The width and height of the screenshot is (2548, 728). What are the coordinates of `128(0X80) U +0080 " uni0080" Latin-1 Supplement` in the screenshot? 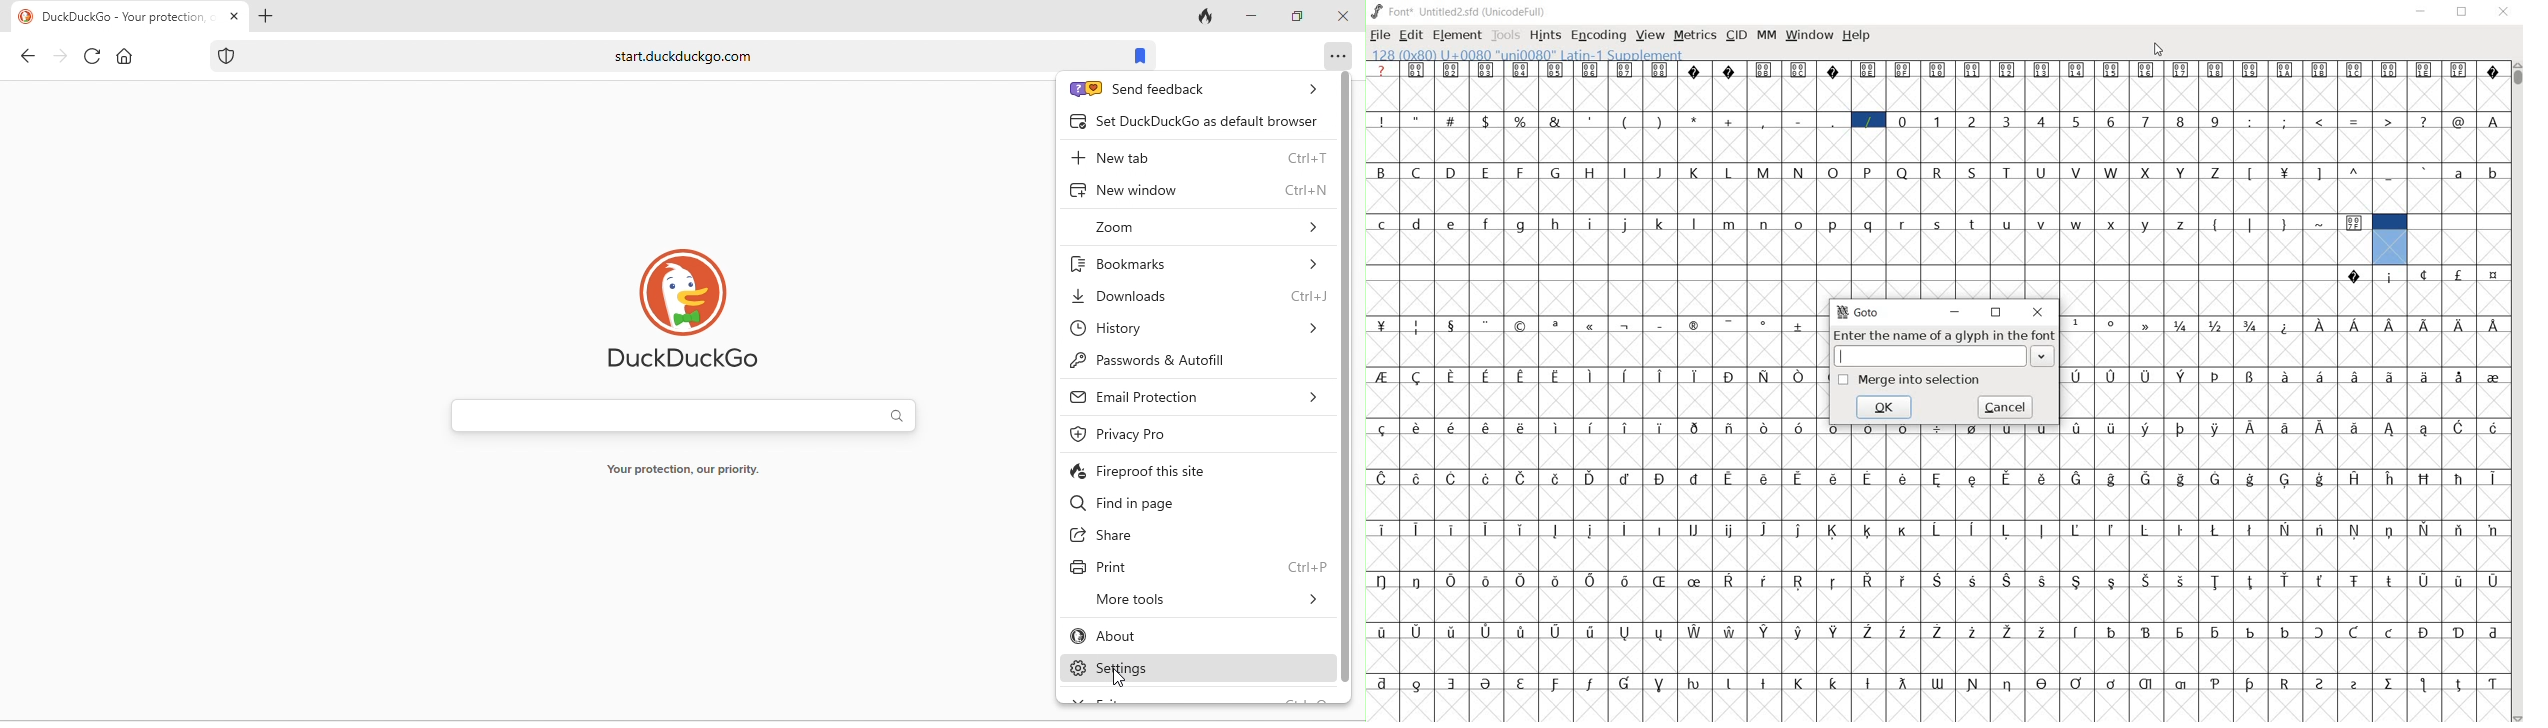 It's located at (1526, 53).